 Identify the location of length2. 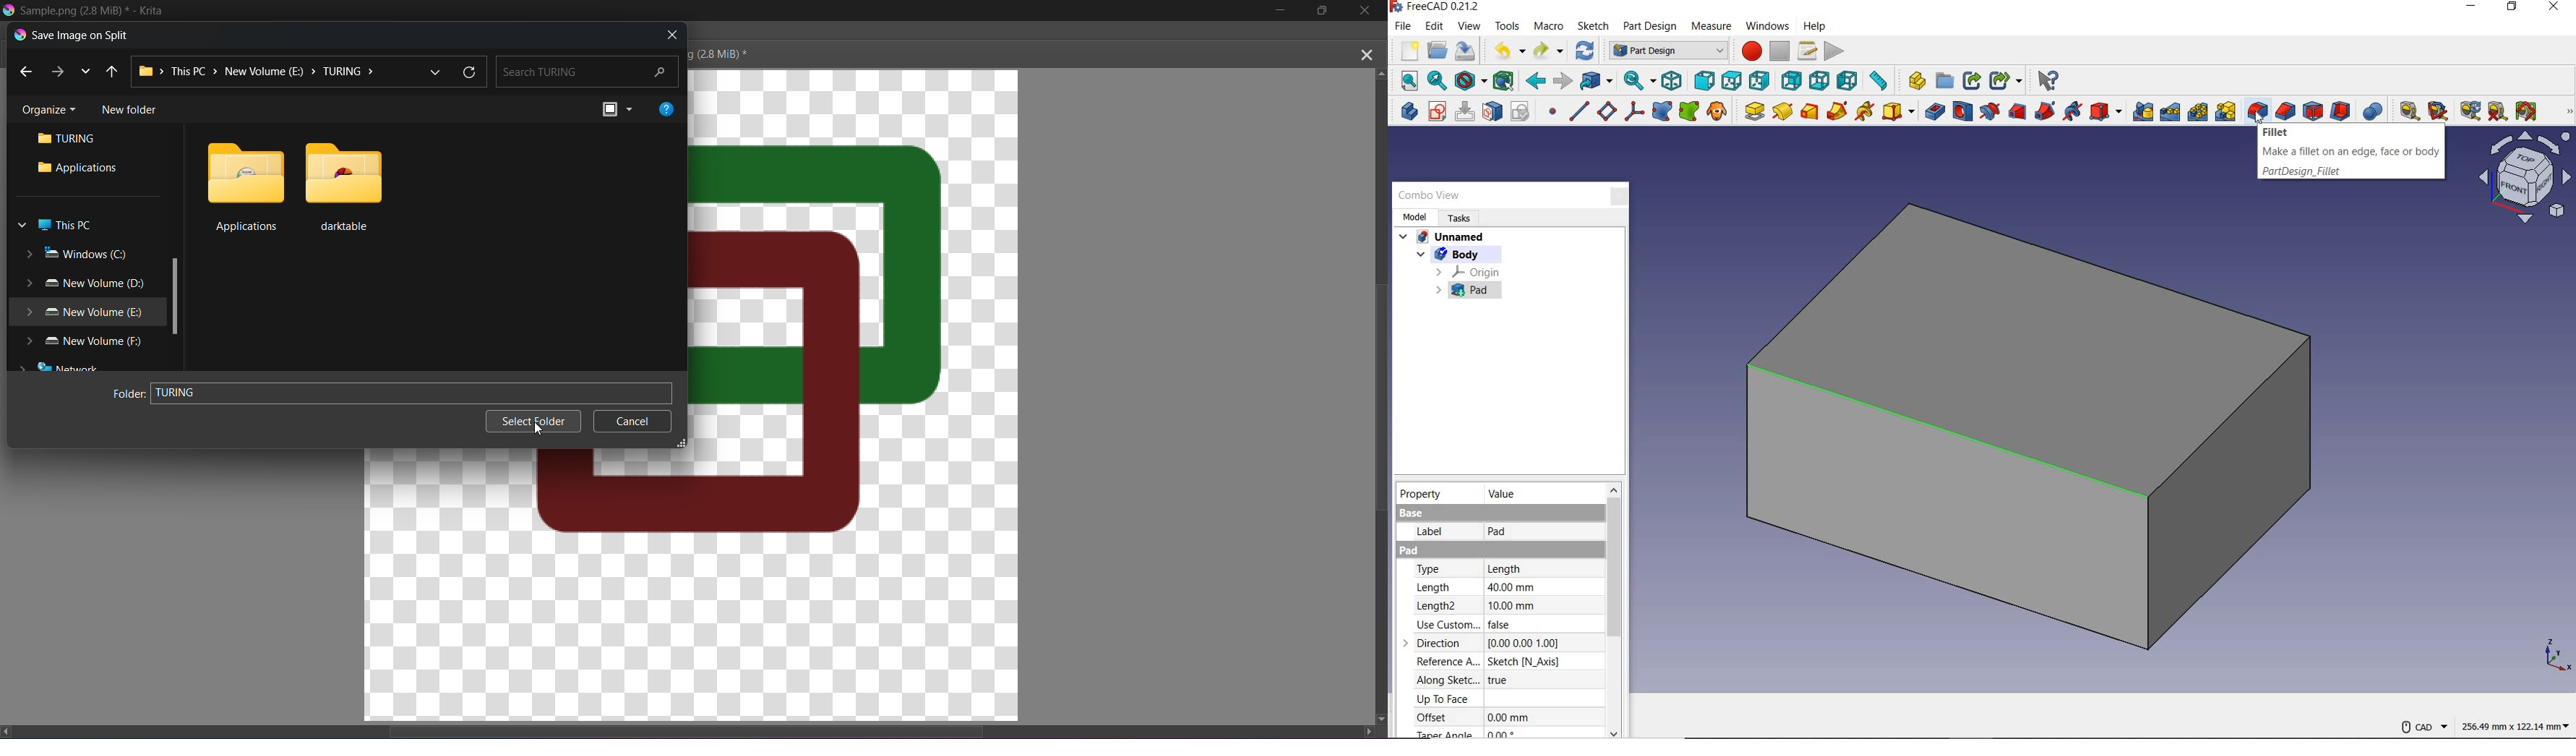
(1439, 606).